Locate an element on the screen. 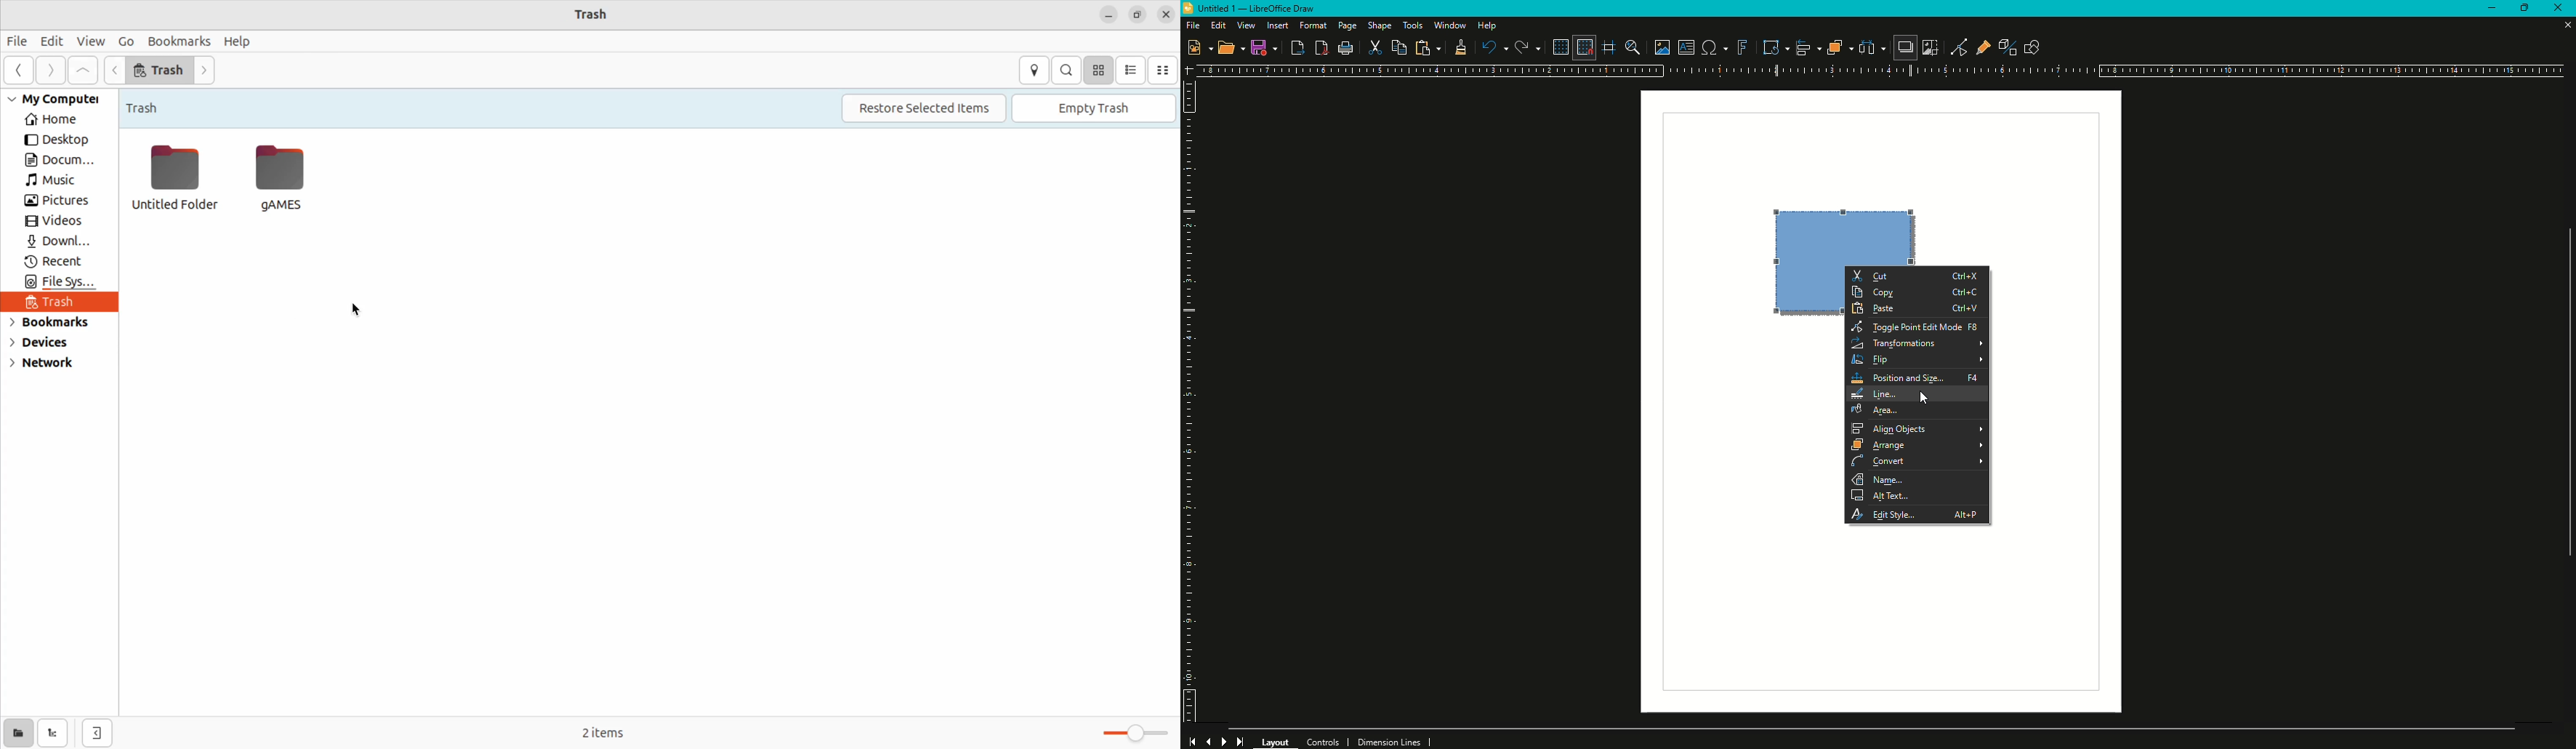 The image size is (2576, 756). Cut is located at coordinates (1376, 49).